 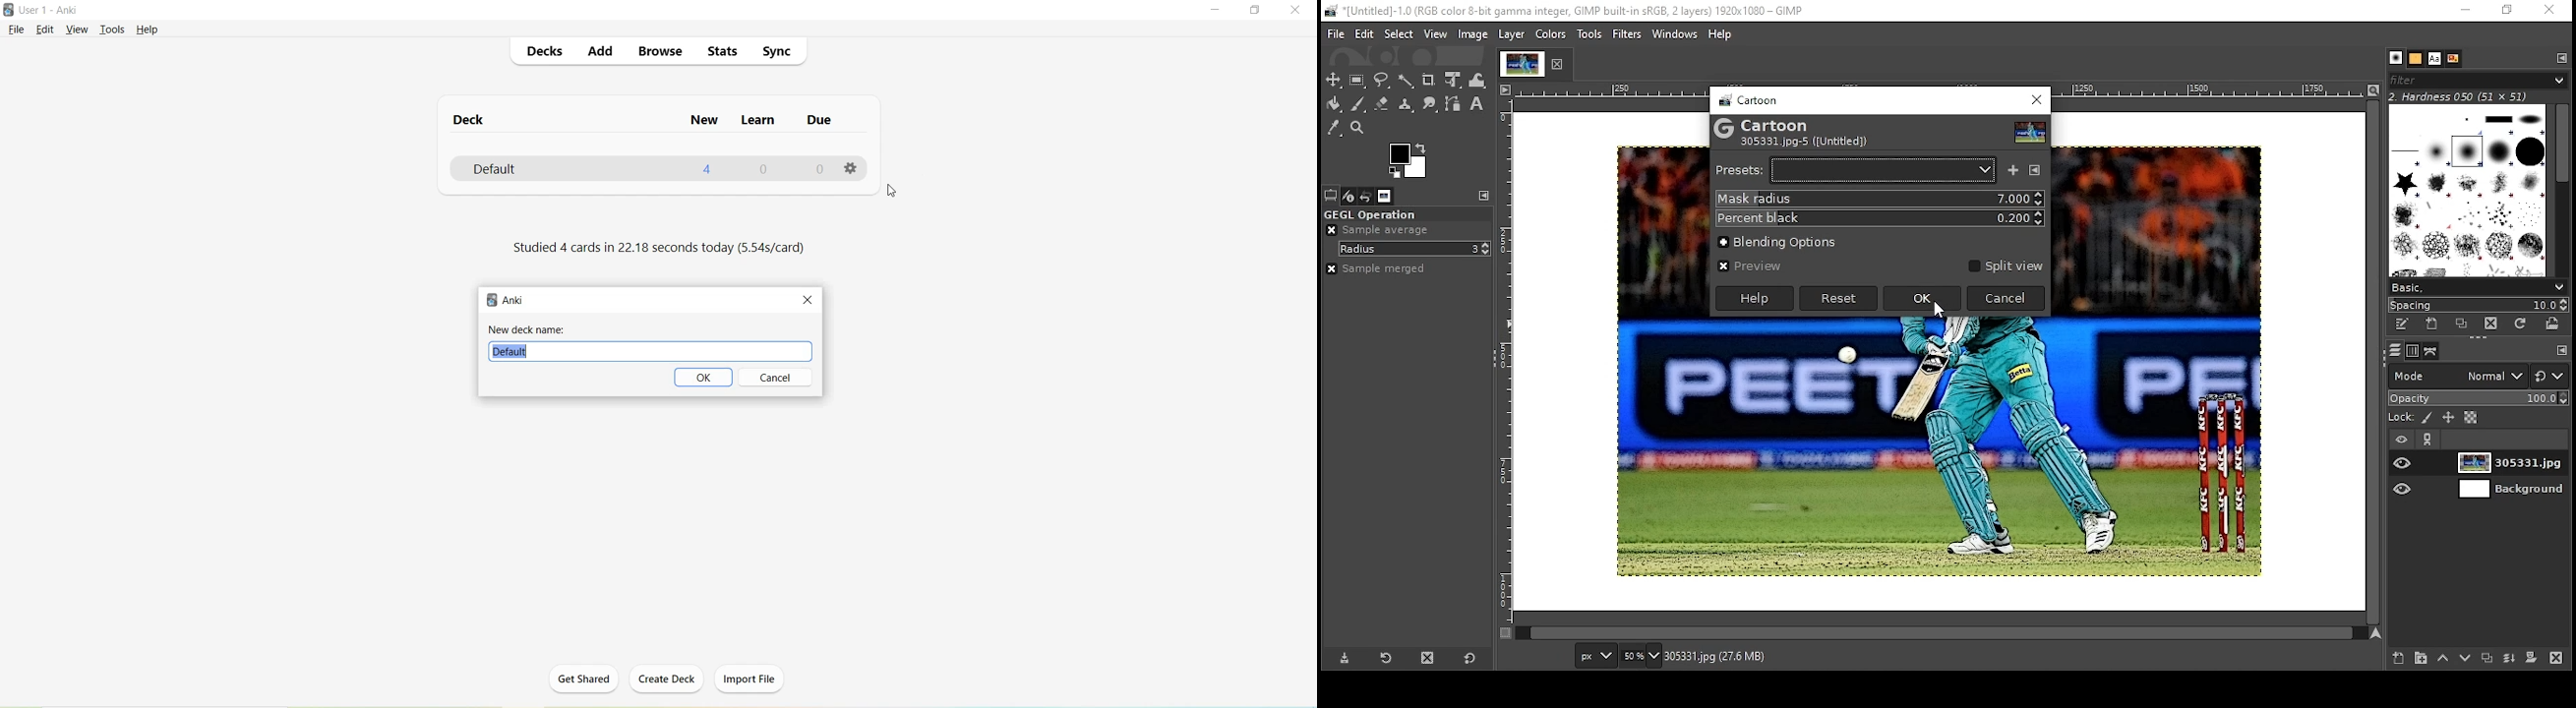 What do you see at coordinates (704, 121) in the screenshot?
I see `New` at bounding box center [704, 121].